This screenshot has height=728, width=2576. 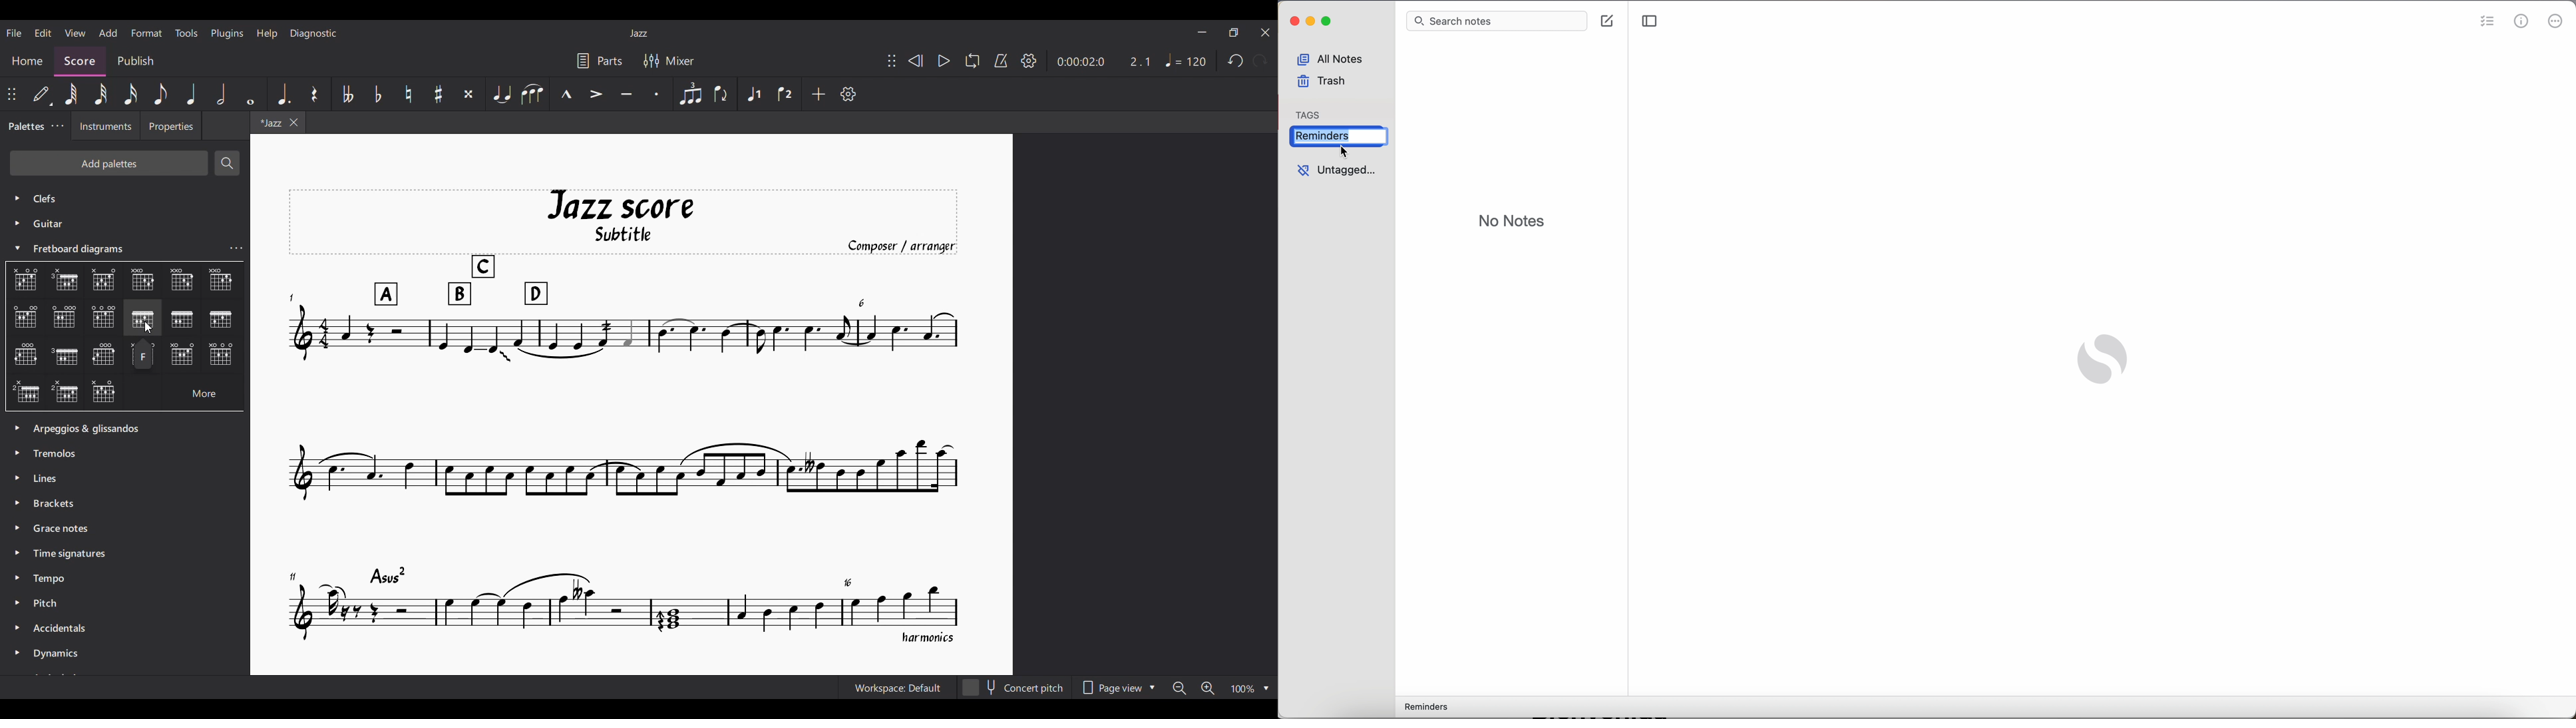 I want to click on Slur, so click(x=532, y=95).